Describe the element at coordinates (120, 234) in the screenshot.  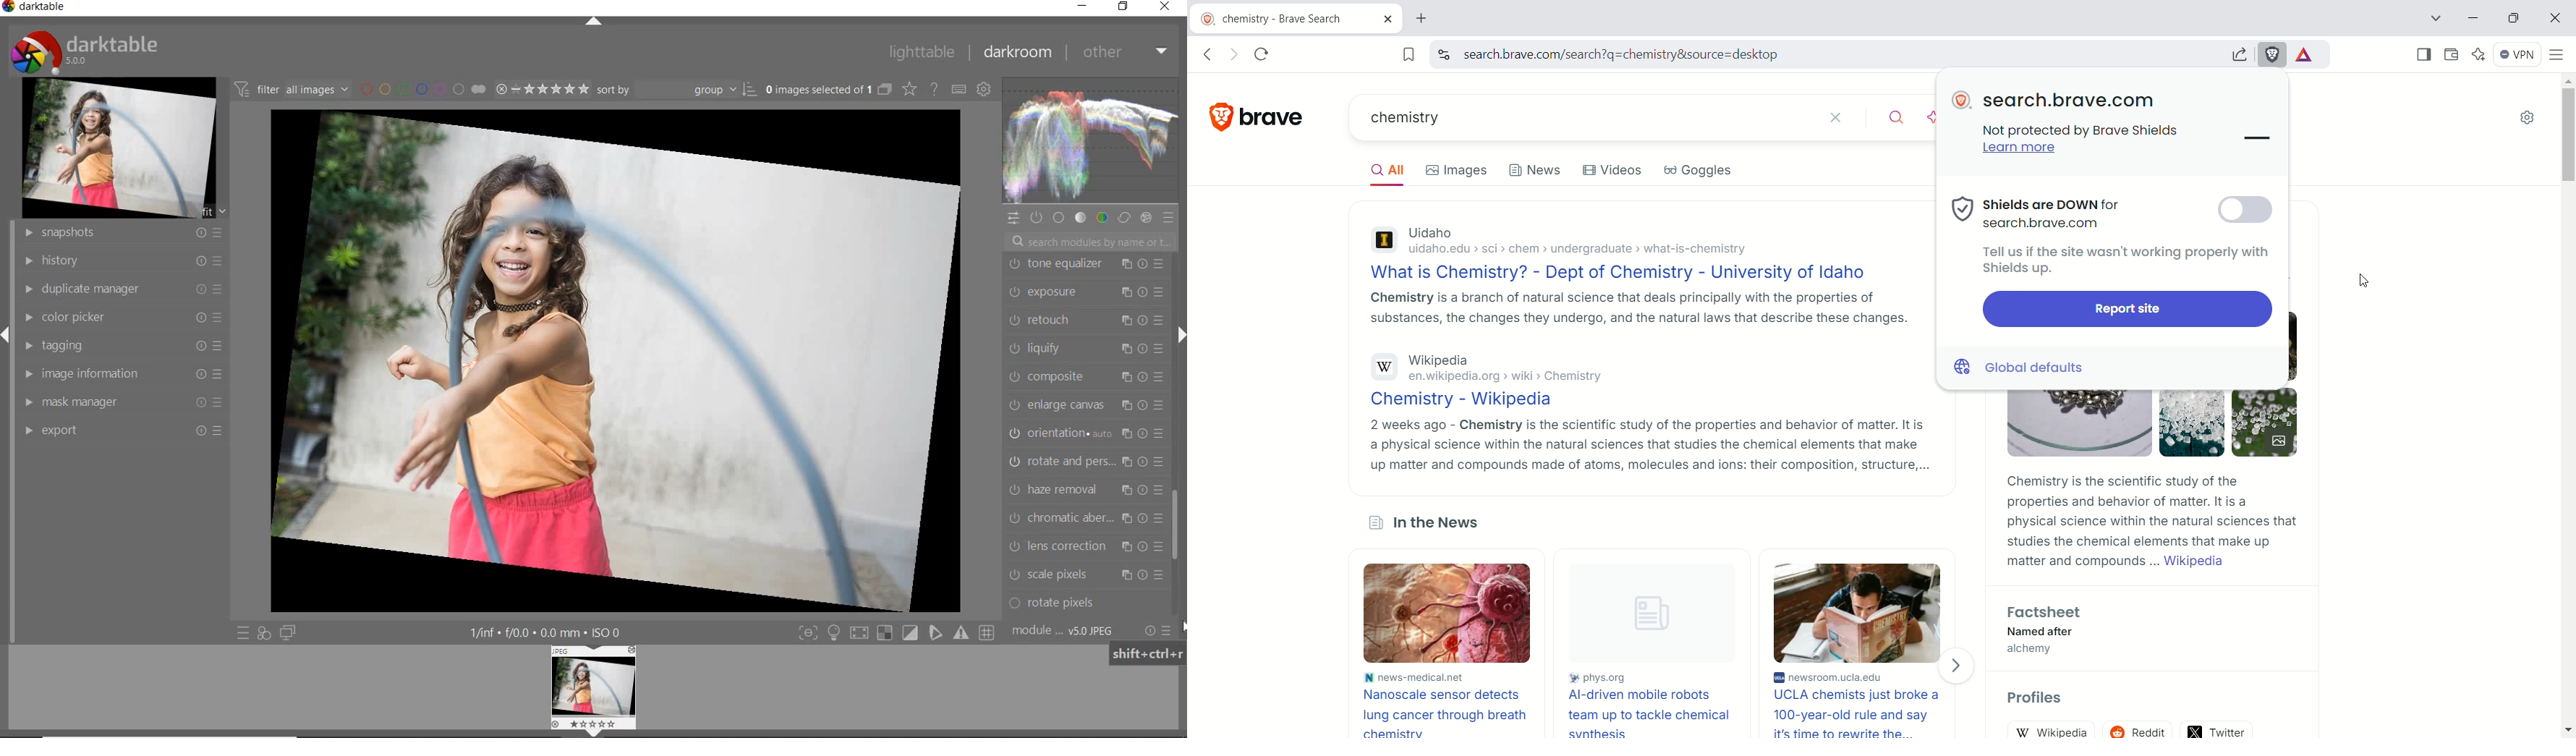
I see `snapshots` at that location.